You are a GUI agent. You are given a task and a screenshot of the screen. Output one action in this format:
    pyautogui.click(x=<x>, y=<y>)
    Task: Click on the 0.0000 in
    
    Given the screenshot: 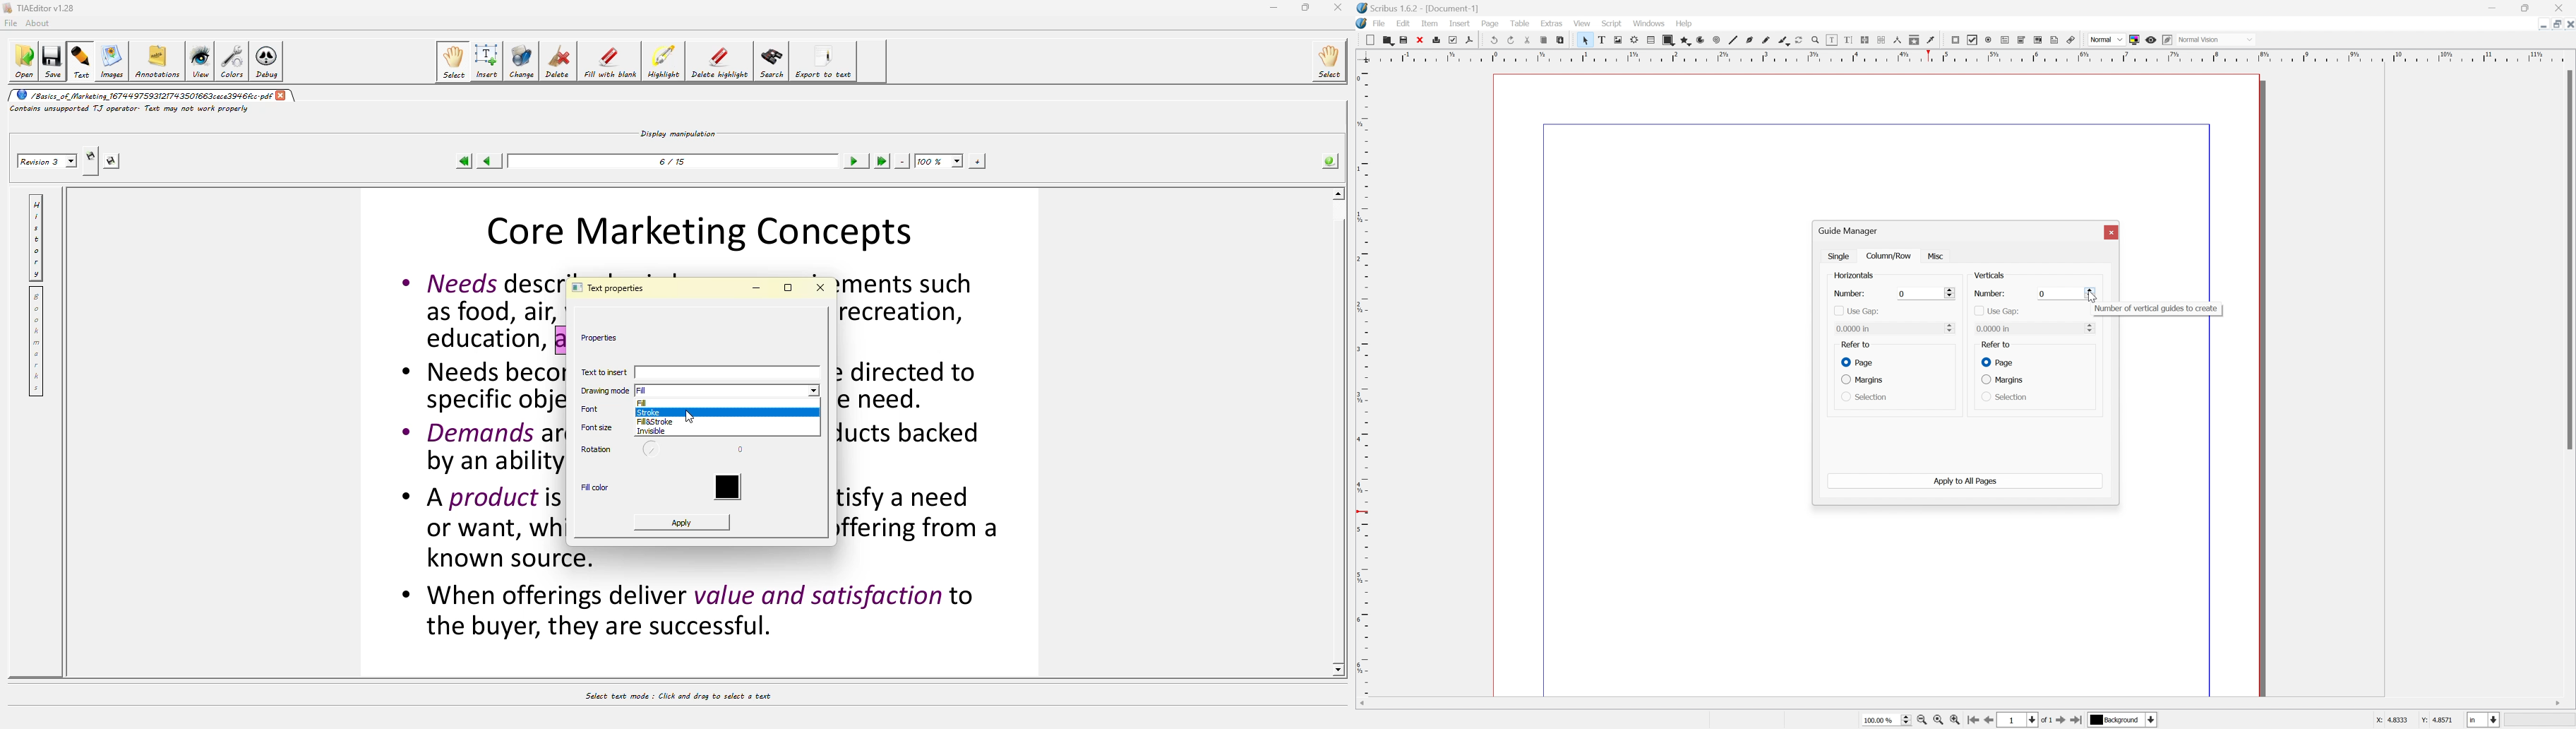 What is the action you would take?
    pyautogui.click(x=2036, y=329)
    